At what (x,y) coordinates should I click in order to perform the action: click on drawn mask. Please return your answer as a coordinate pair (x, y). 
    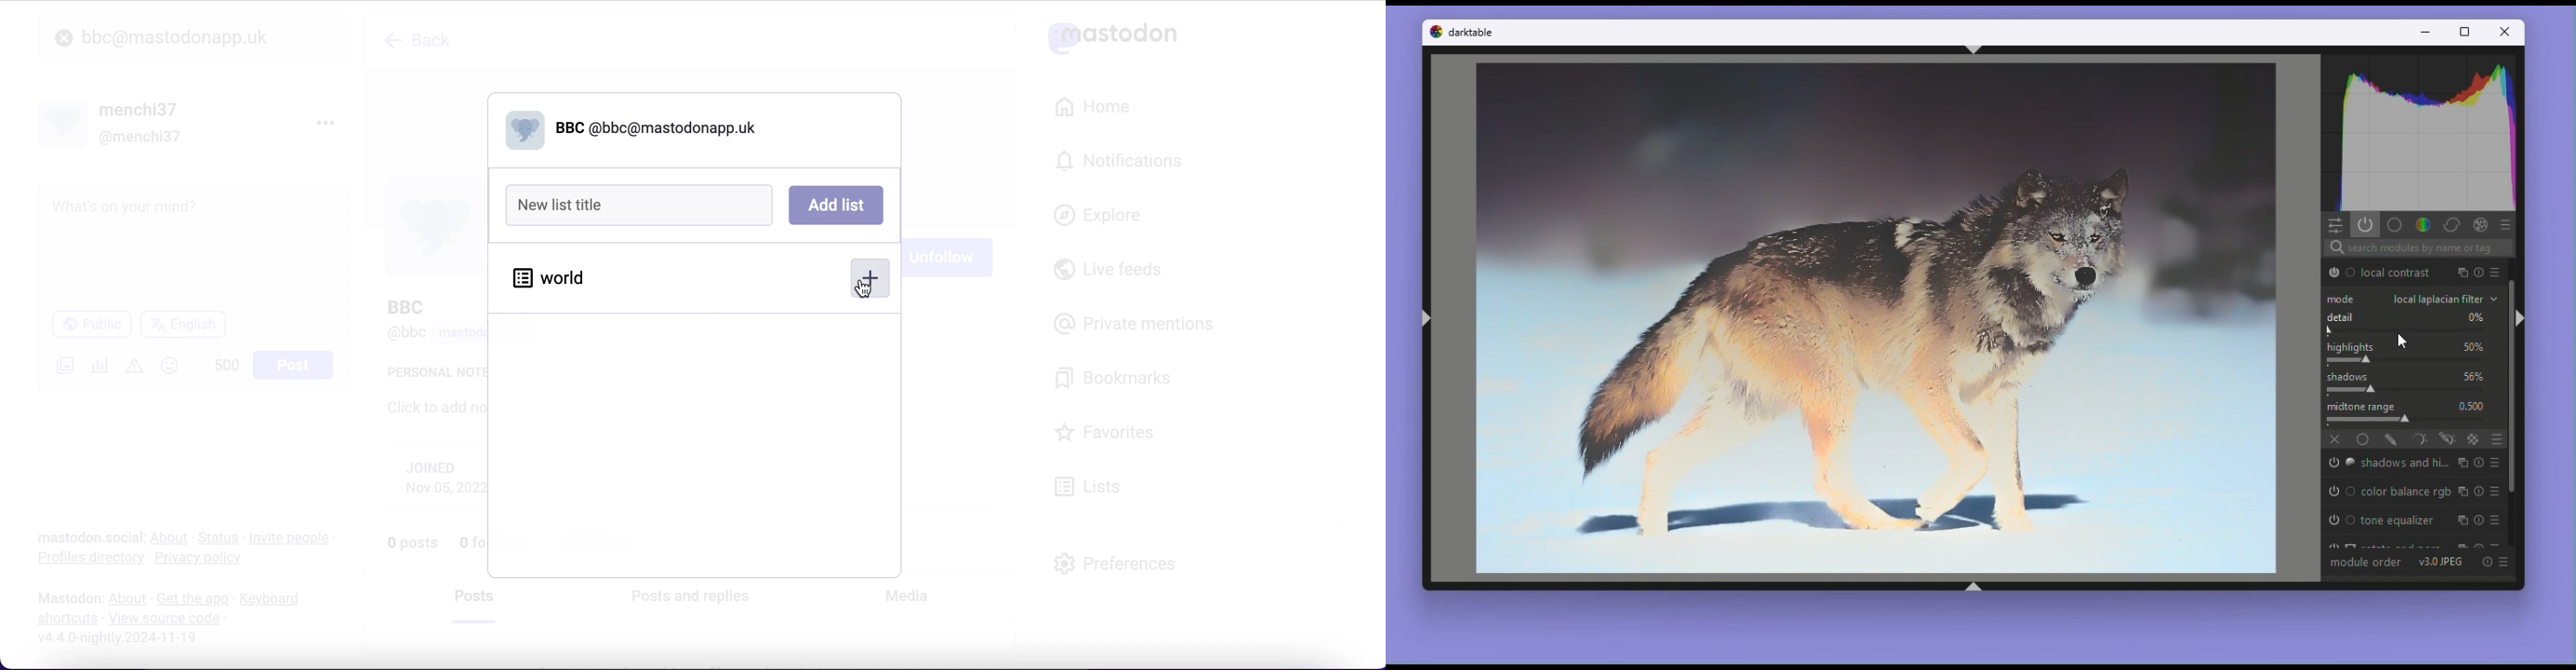
    Looking at the image, I should click on (2391, 440).